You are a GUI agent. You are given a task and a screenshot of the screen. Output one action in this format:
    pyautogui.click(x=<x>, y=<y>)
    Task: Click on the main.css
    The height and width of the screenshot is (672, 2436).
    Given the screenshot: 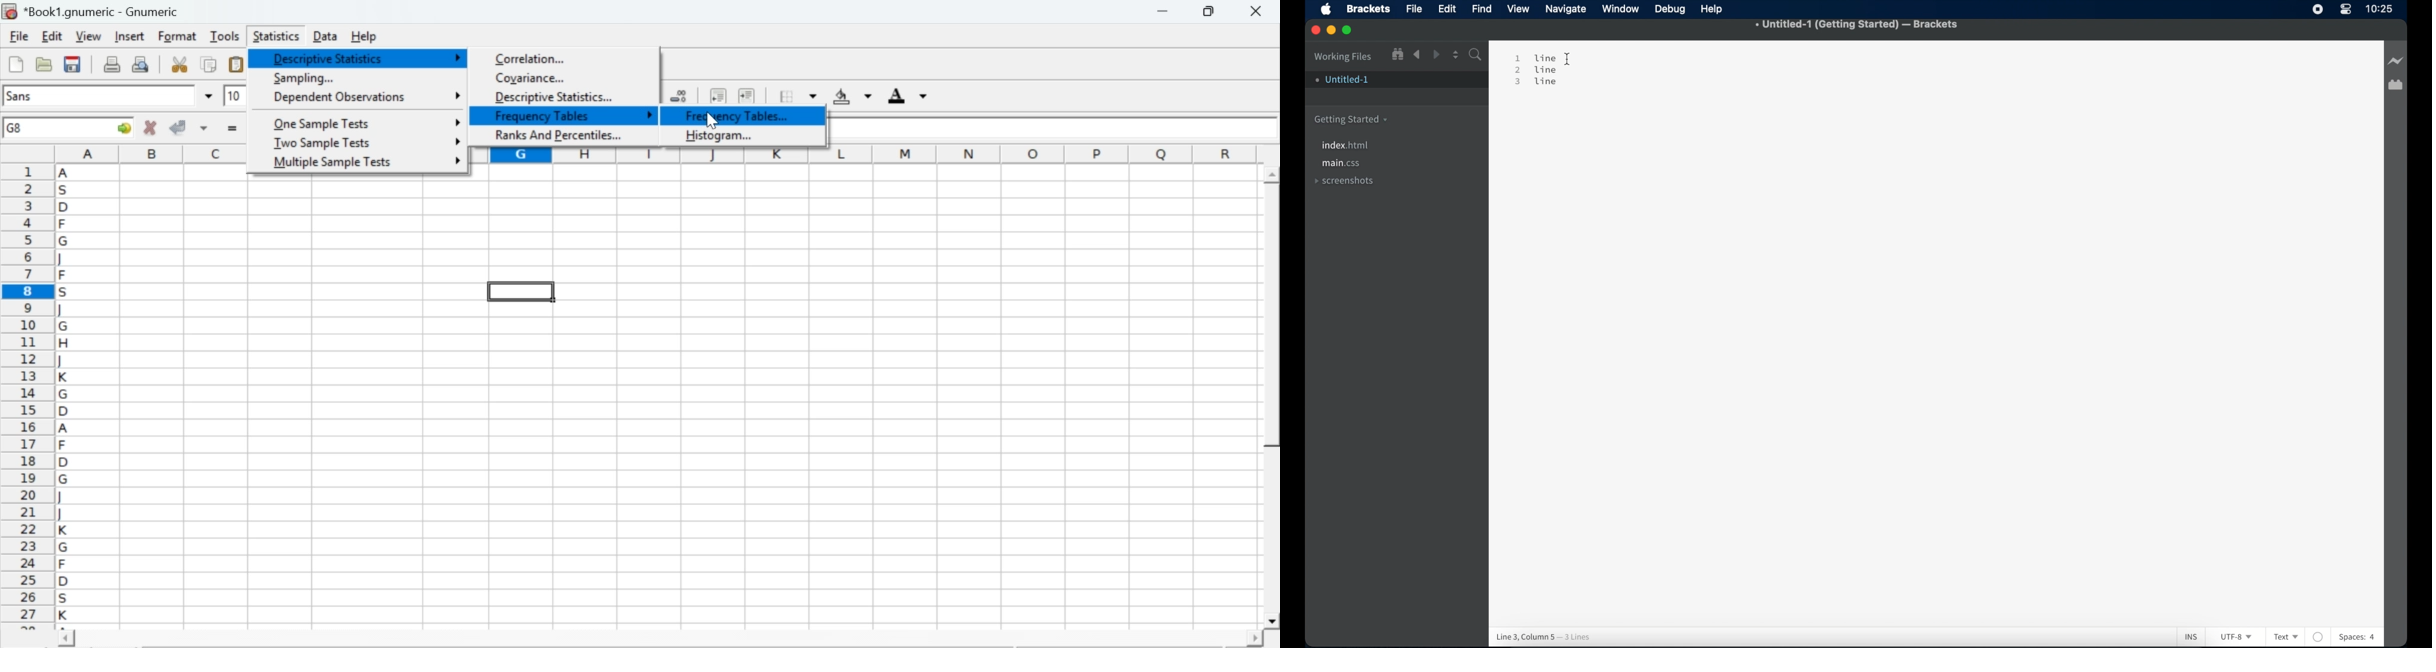 What is the action you would take?
    pyautogui.click(x=1342, y=164)
    